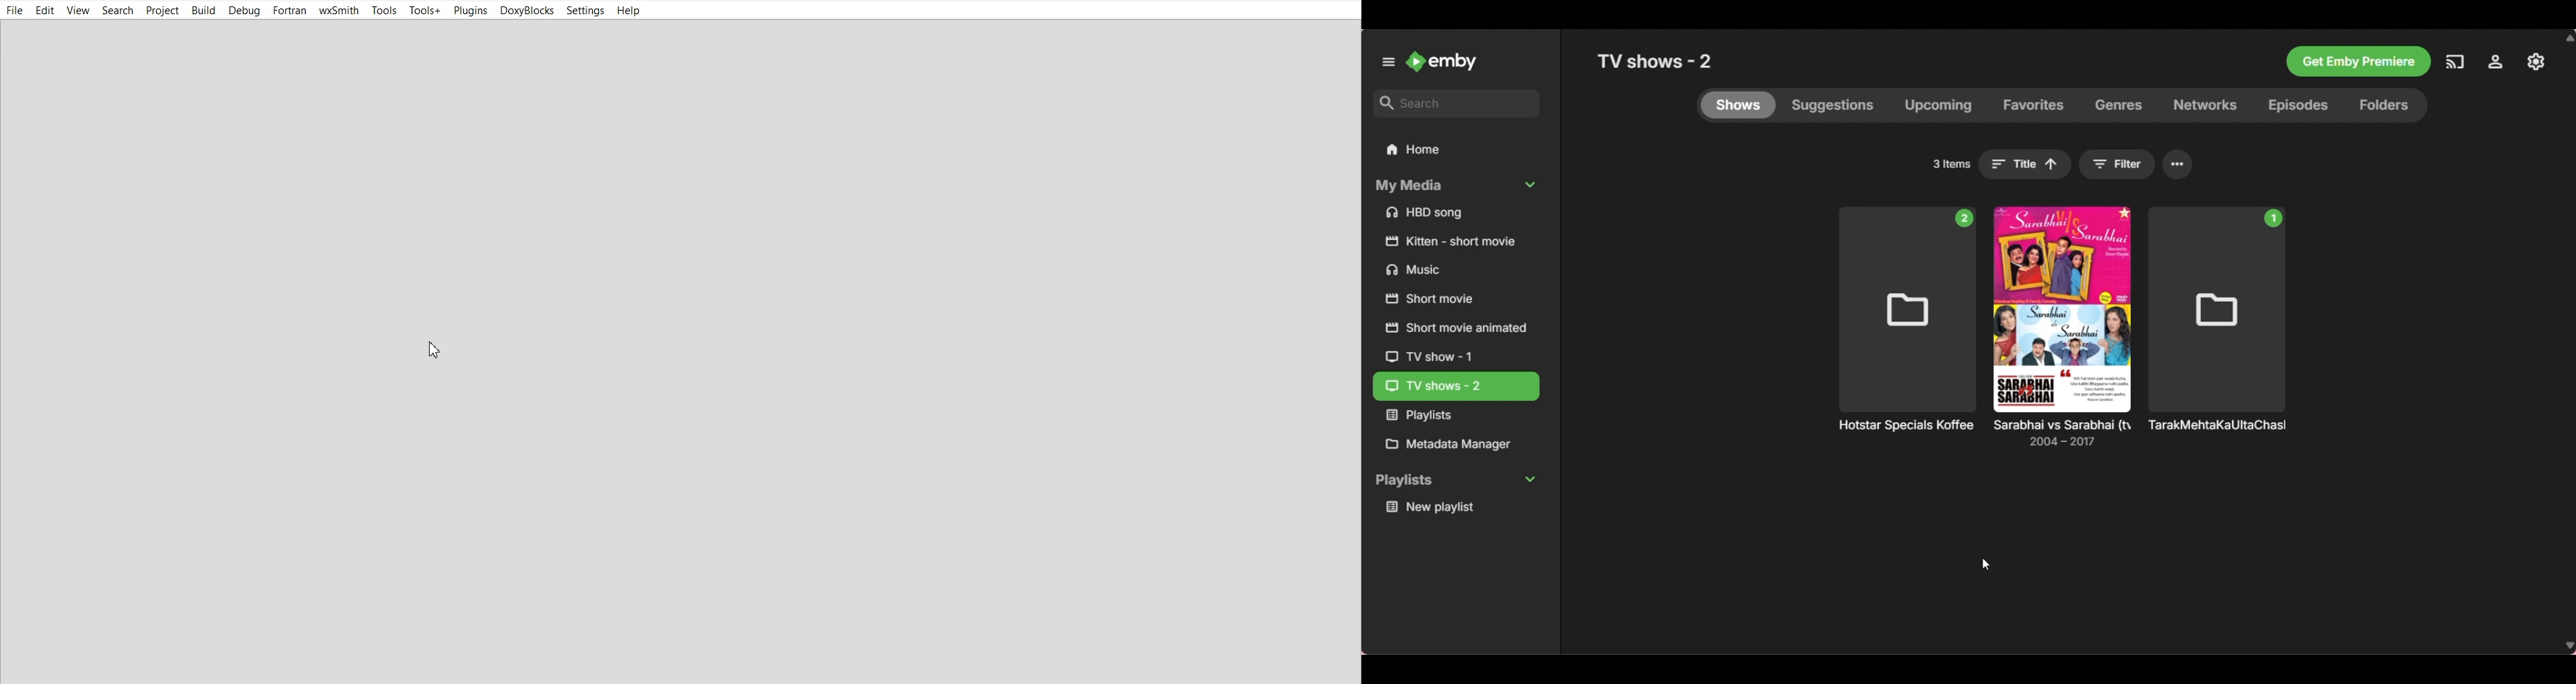 This screenshot has width=2576, height=700. Describe the element at coordinates (245, 10) in the screenshot. I see `Debug` at that location.